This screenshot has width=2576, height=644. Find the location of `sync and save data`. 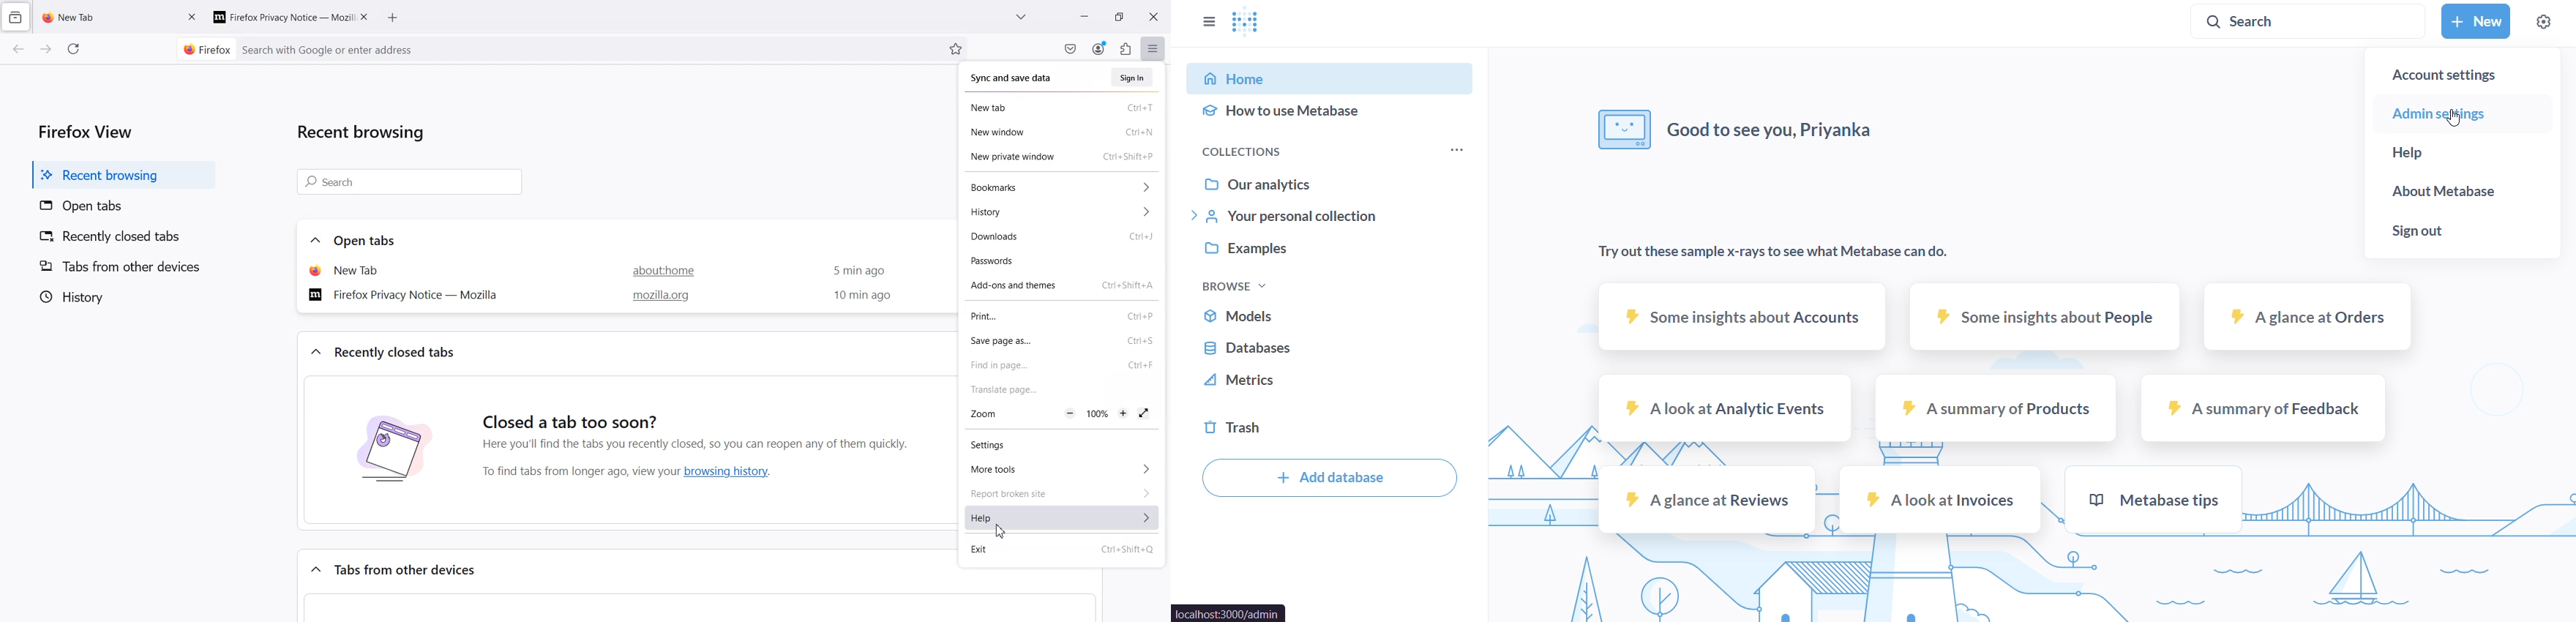

sync and save data is located at coordinates (1036, 77).